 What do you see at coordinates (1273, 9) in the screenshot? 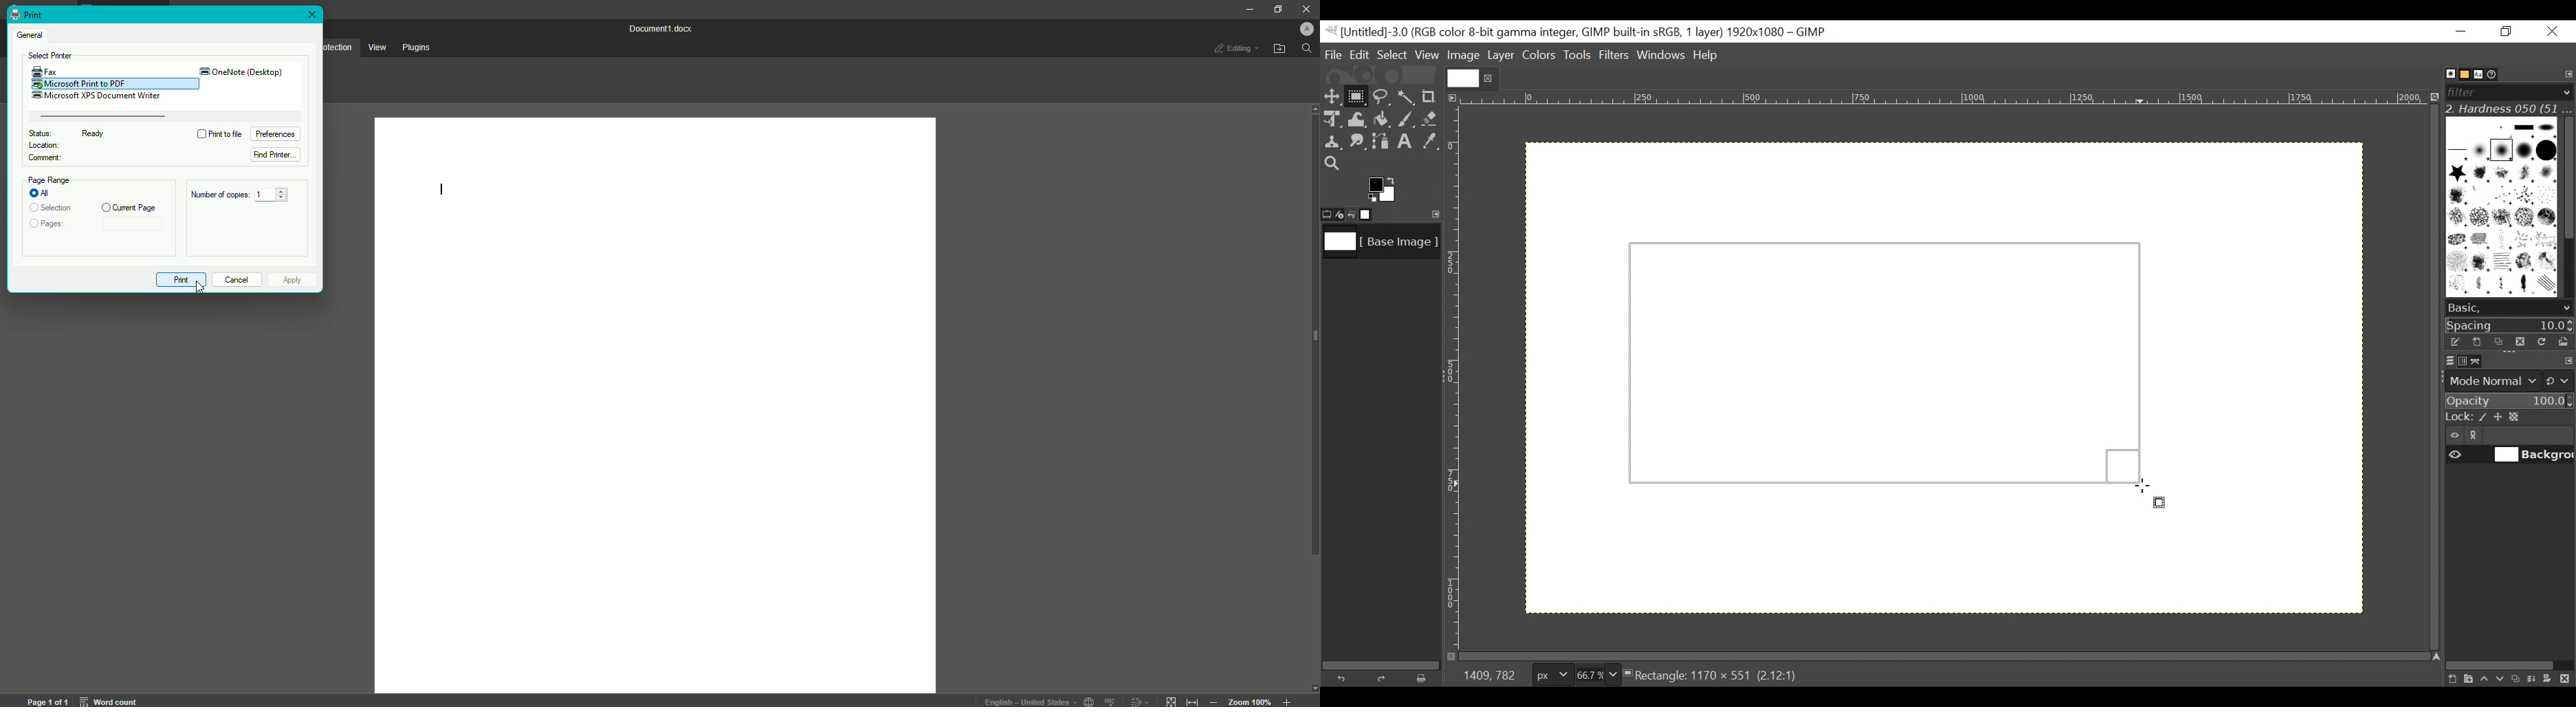
I see `Restore` at bounding box center [1273, 9].